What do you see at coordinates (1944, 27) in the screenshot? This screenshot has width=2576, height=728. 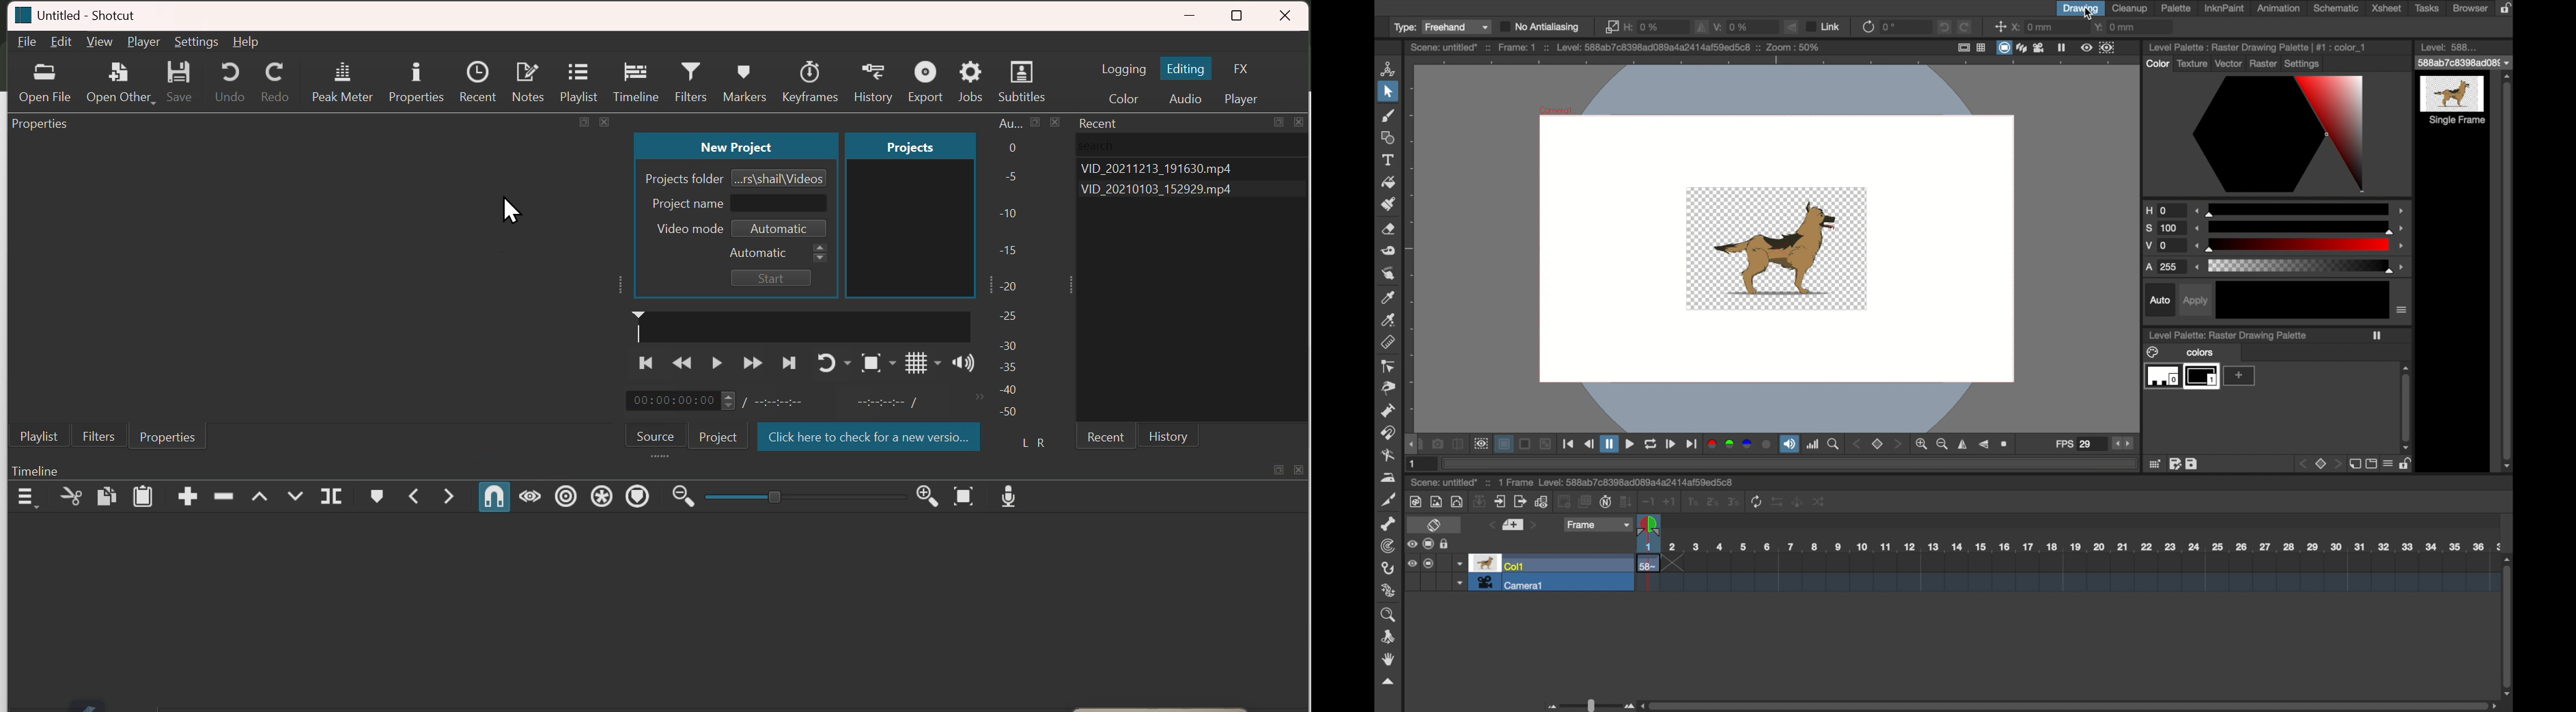 I see `undo` at bounding box center [1944, 27].